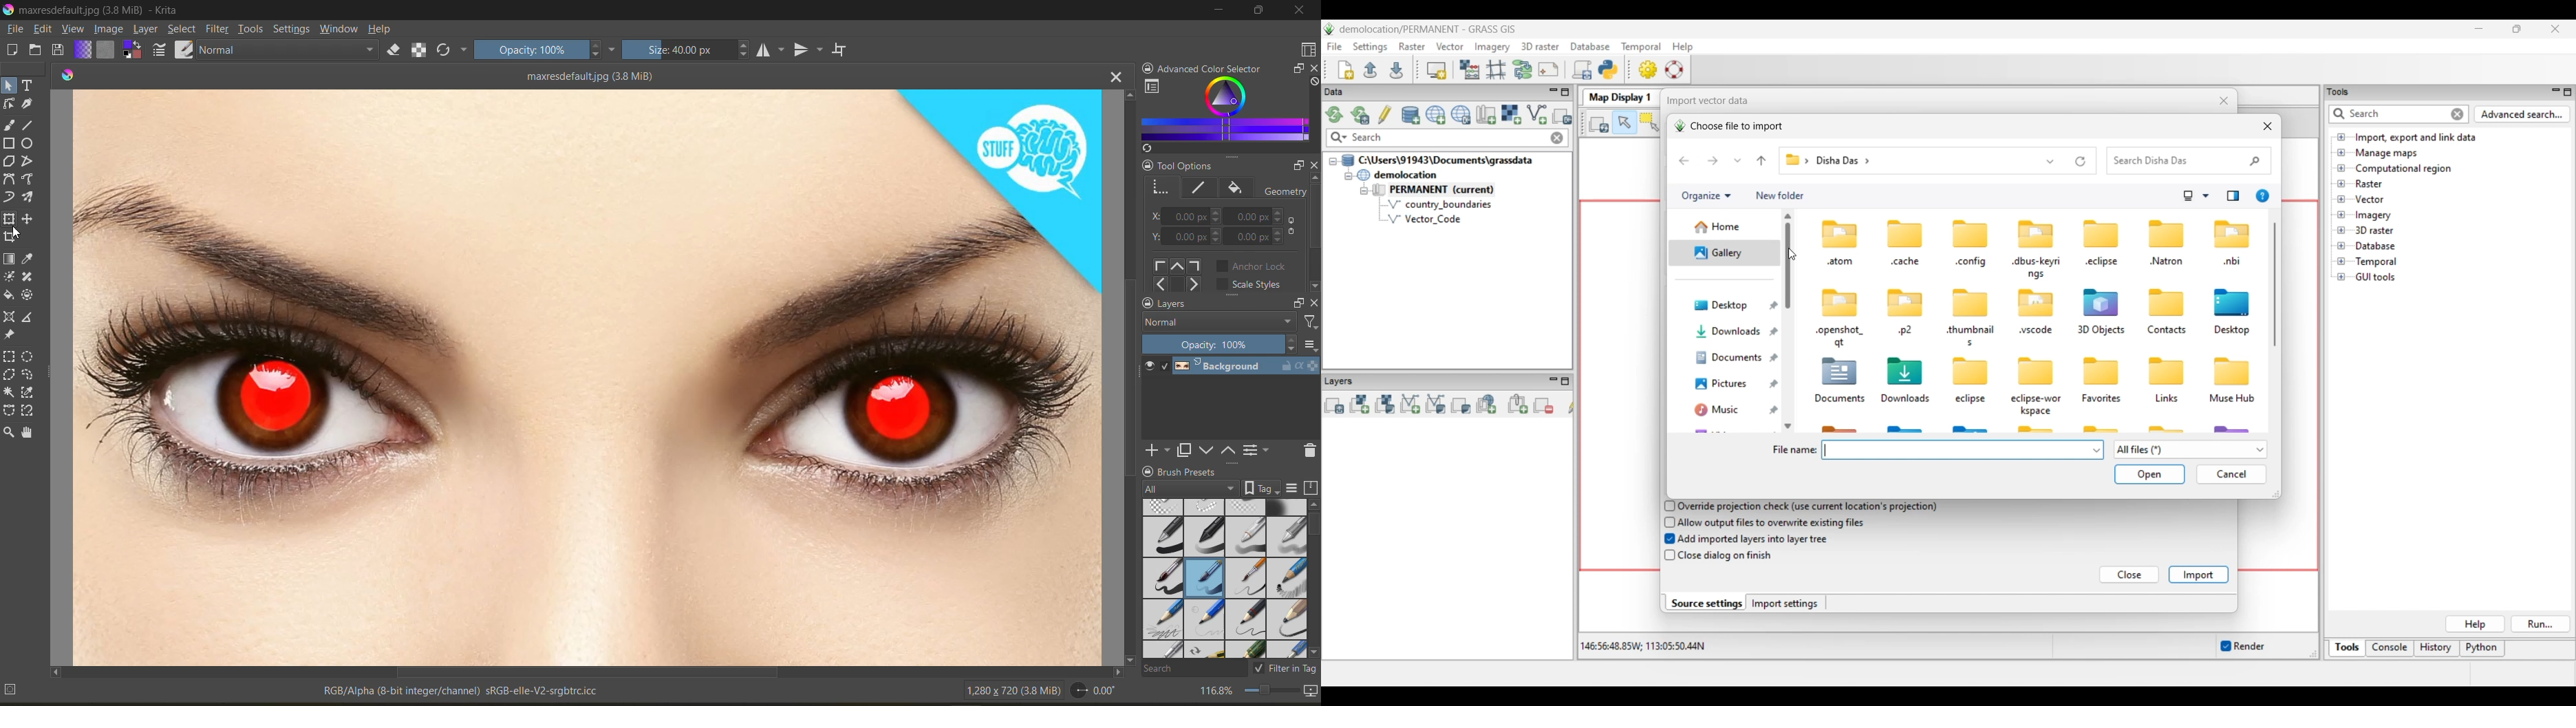 This screenshot has height=728, width=2576. What do you see at coordinates (10, 357) in the screenshot?
I see `tool` at bounding box center [10, 357].